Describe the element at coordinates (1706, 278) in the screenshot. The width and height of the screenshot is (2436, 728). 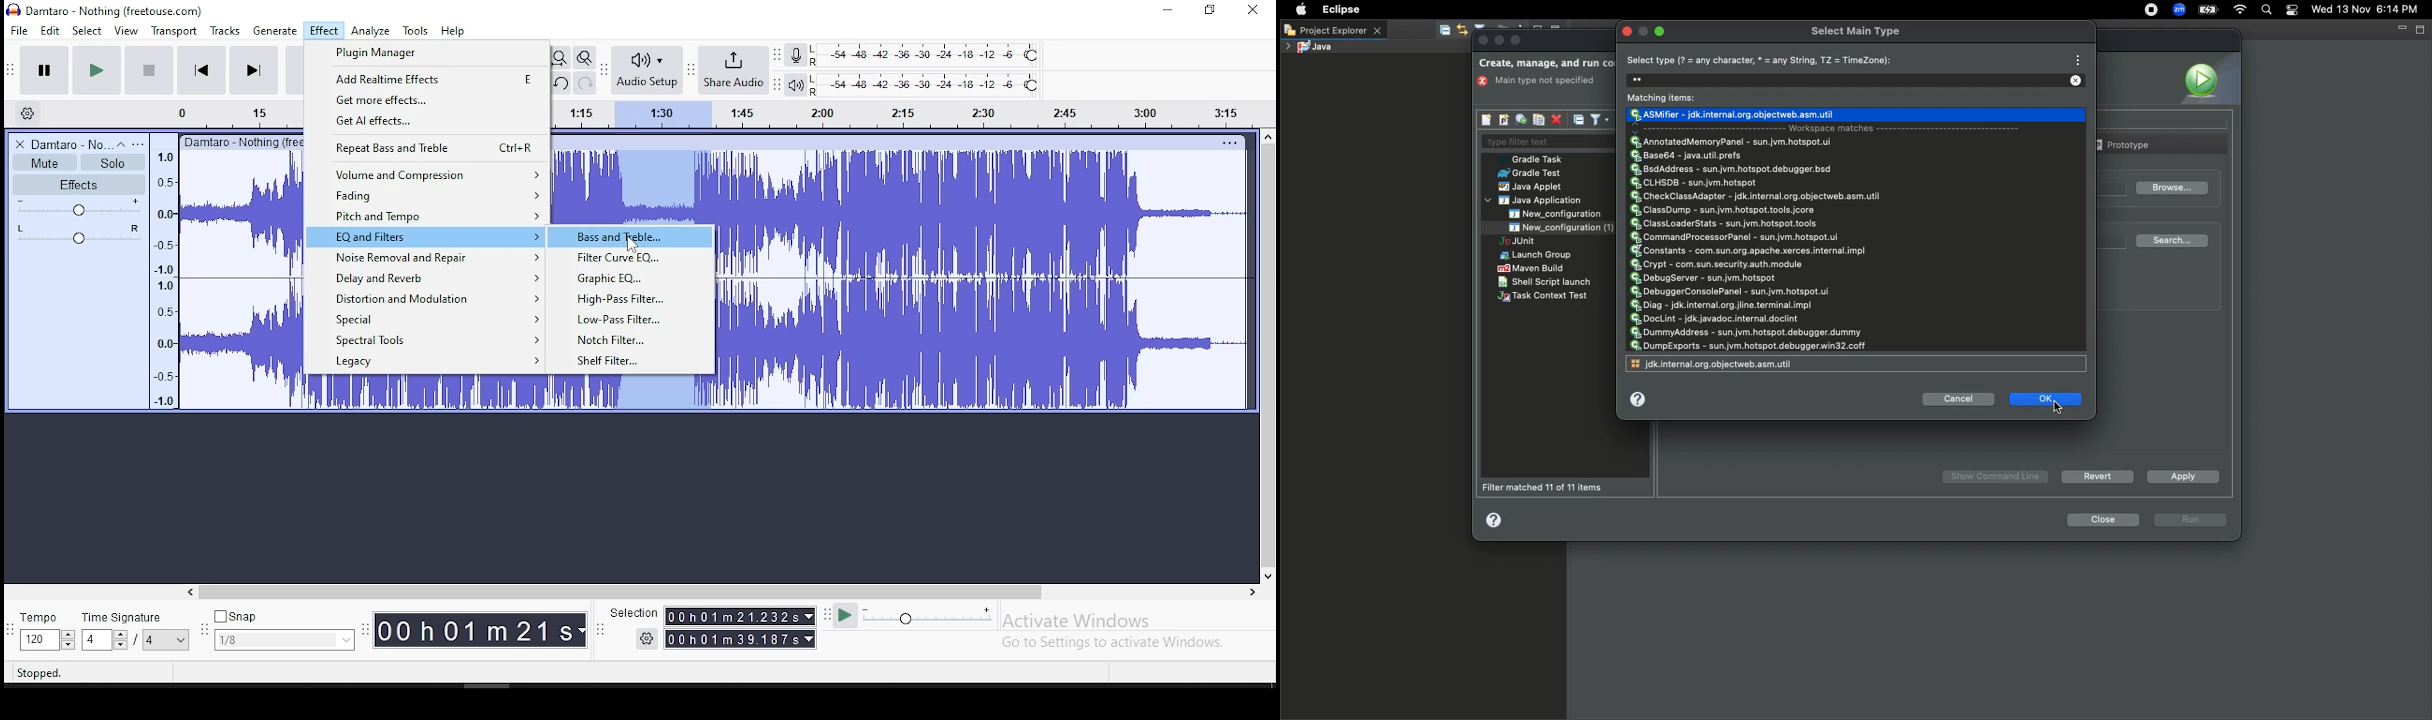
I see `DebugServer - sun.jvm.hotspot` at that location.